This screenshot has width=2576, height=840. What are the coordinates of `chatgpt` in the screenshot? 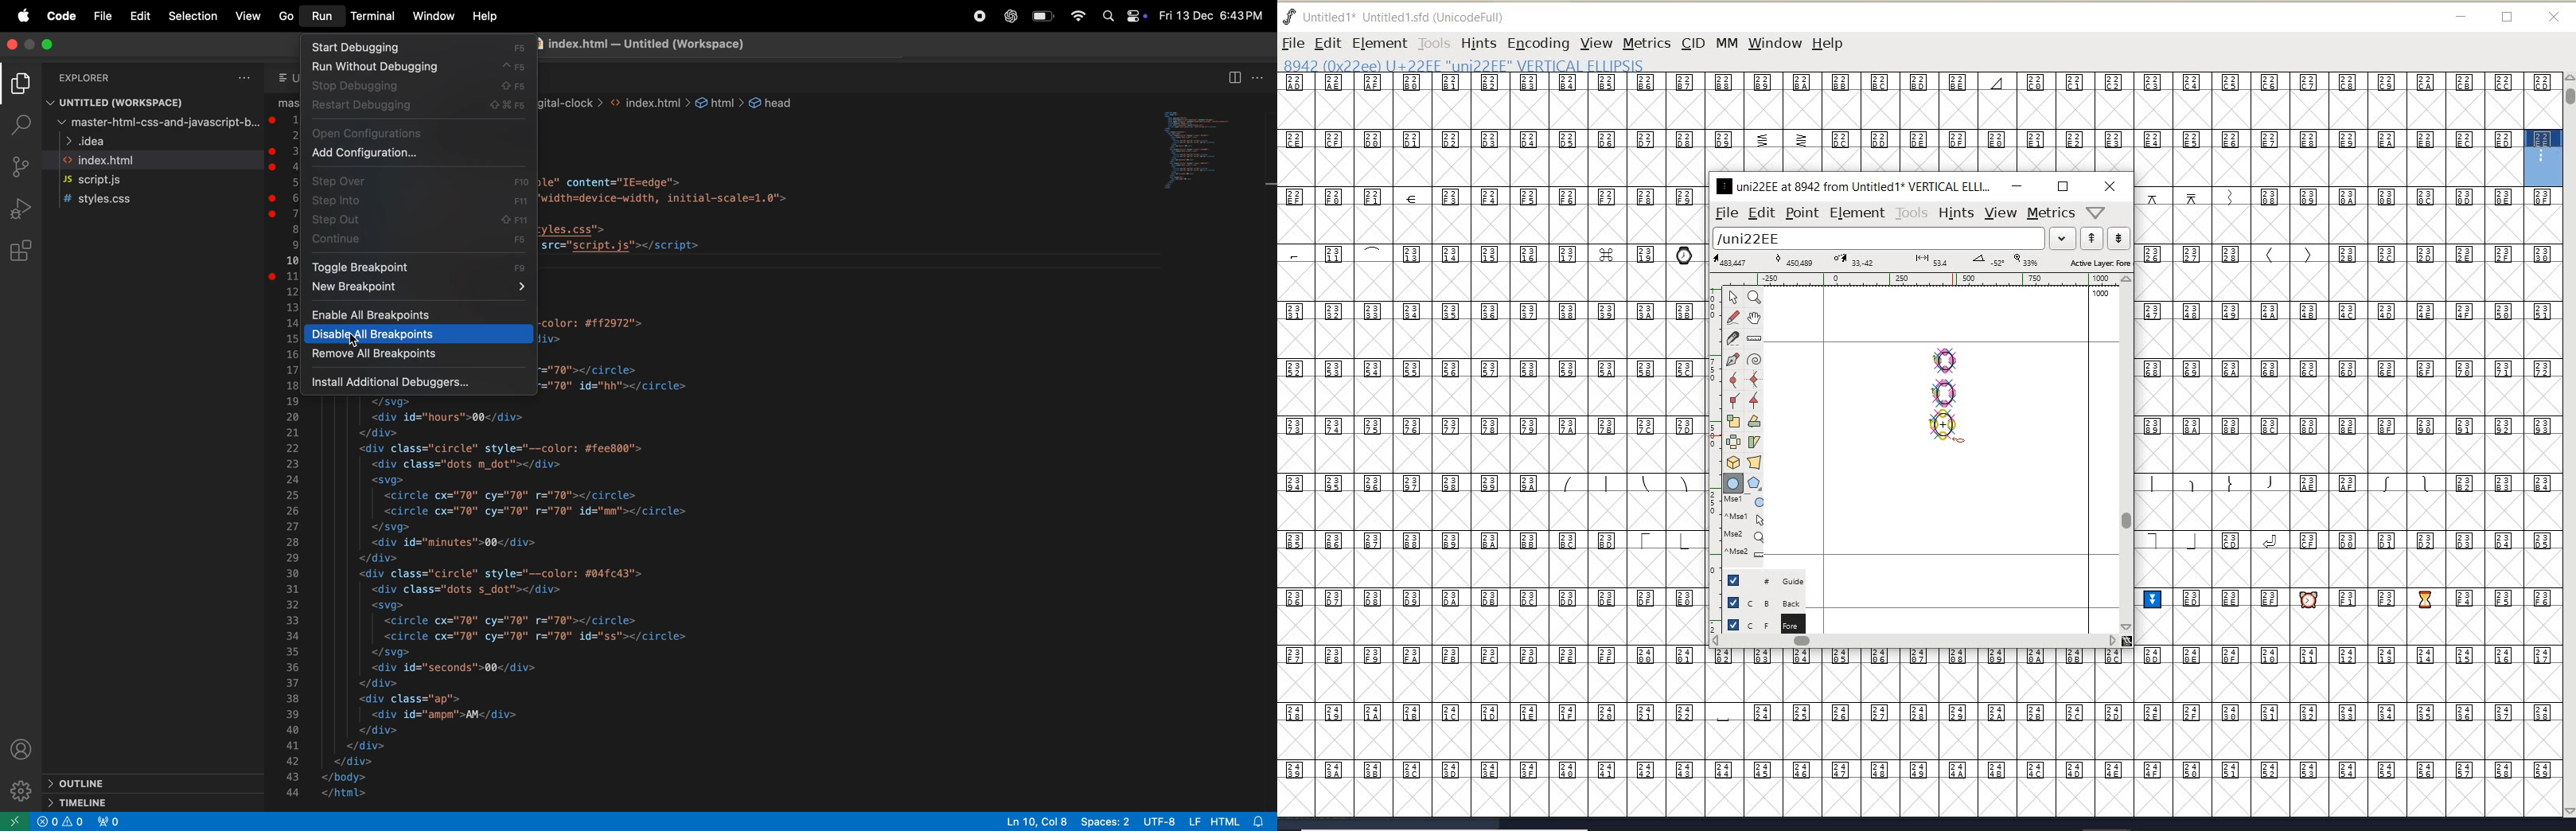 It's located at (1012, 17).